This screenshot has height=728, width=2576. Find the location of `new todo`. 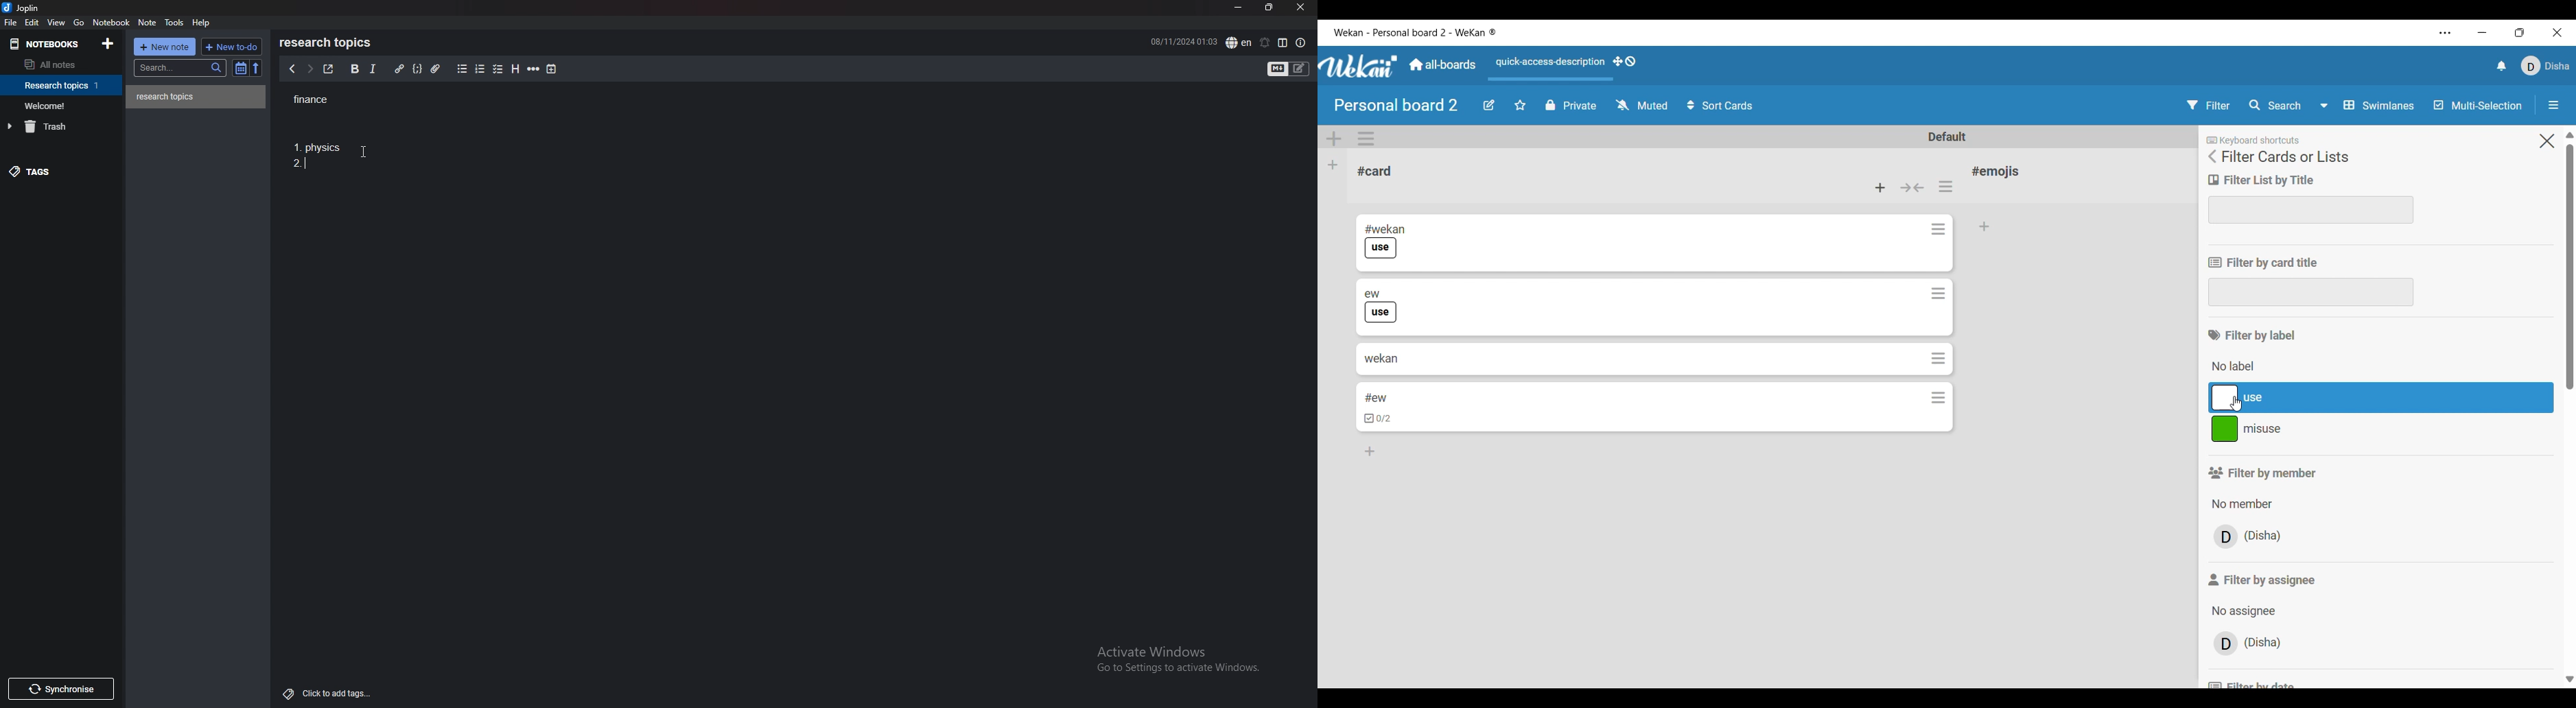

new todo is located at coordinates (231, 46).